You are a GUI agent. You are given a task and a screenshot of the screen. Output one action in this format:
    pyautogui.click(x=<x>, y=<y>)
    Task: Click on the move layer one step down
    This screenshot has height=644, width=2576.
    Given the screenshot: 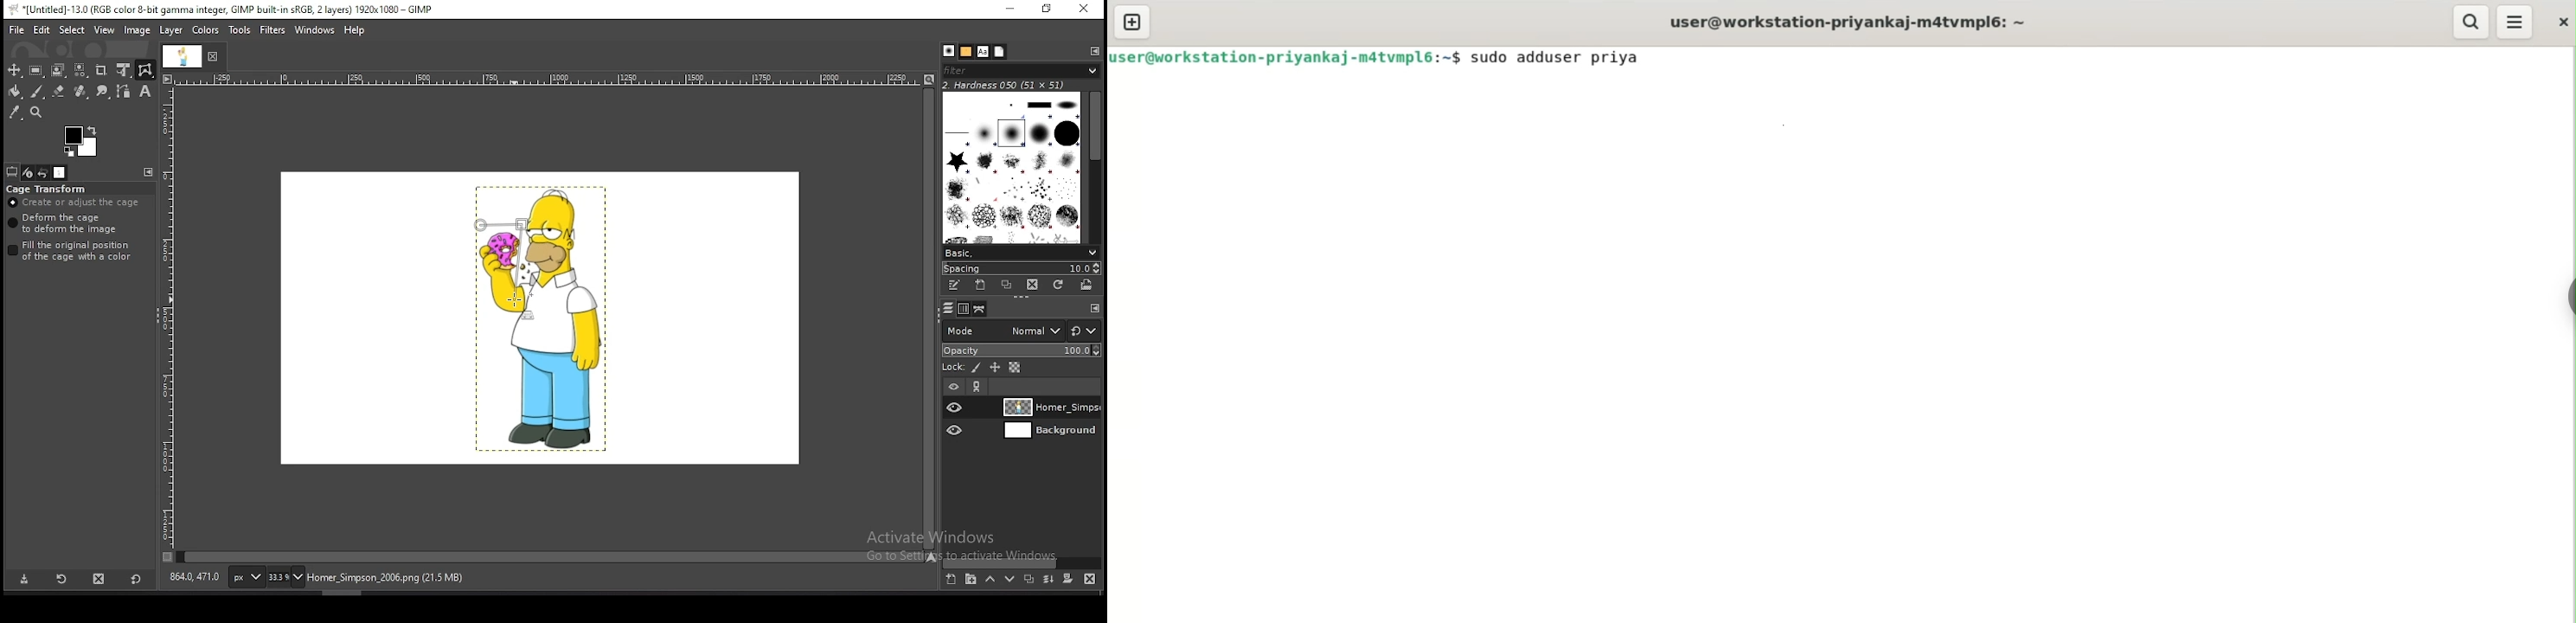 What is the action you would take?
    pyautogui.click(x=1010, y=581)
    